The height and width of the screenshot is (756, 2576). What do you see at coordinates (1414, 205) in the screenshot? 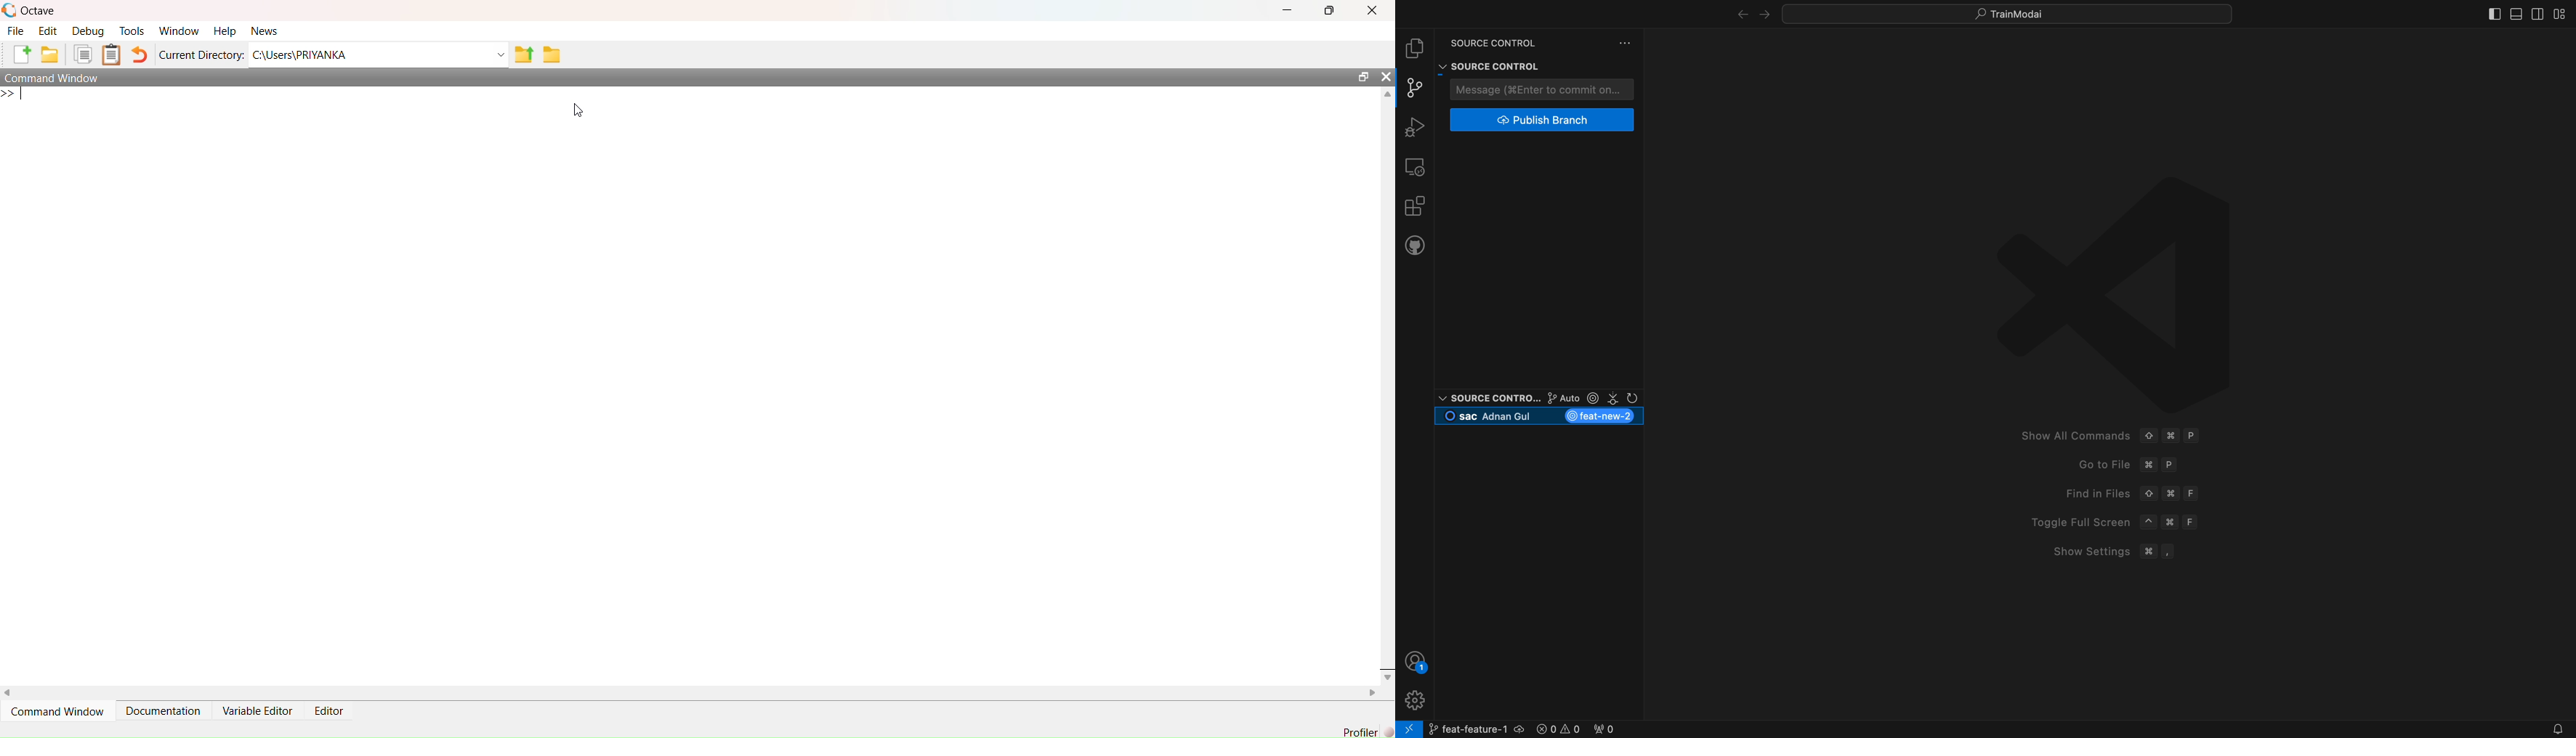
I see `extensions` at bounding box center [1414, 205].